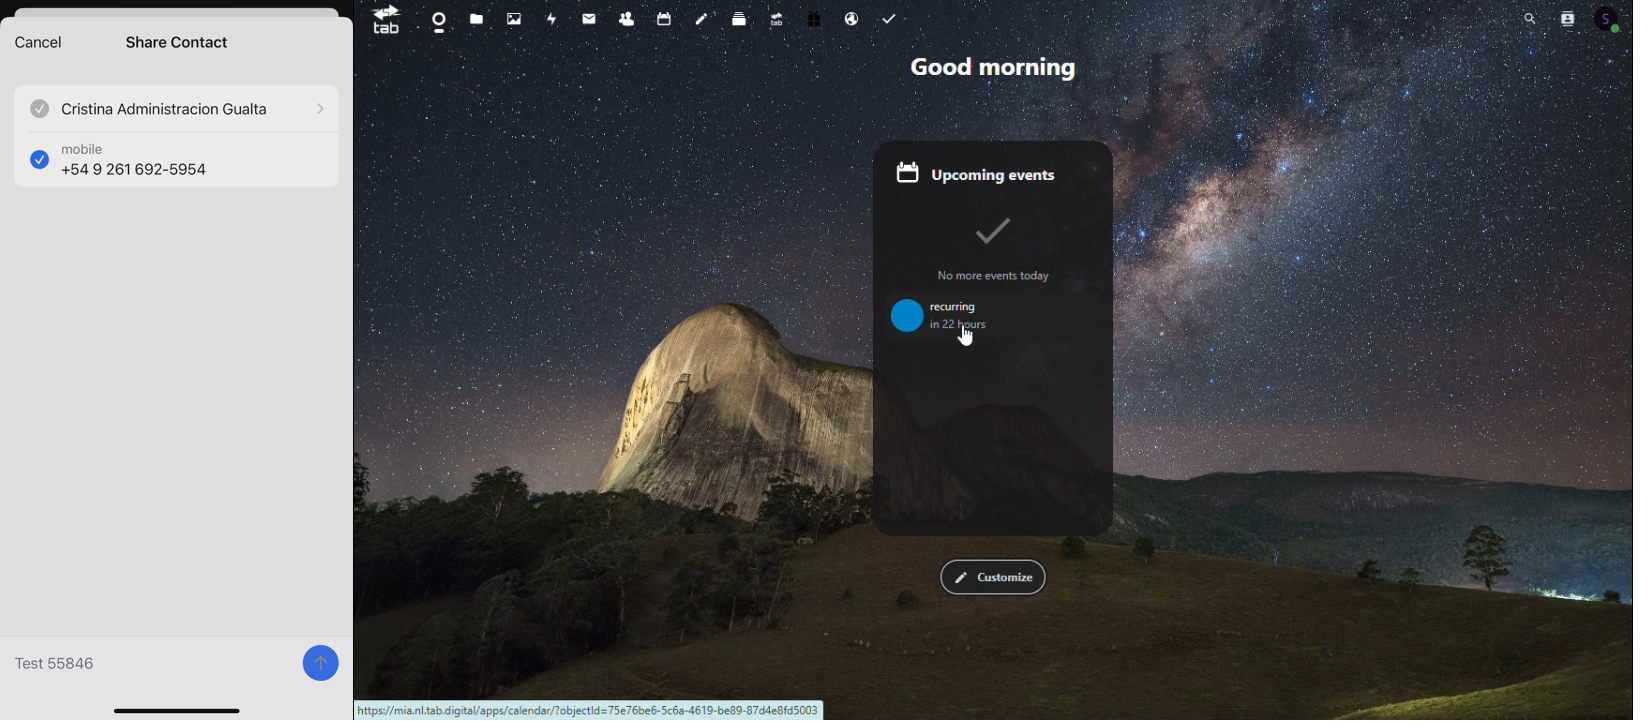 Image resolution: width=1652 pixels, height=728 pixels. What do you see at coordinates (435, 20) in the screenshot?
I see `Dashboard` at bounding box center [435, 20].